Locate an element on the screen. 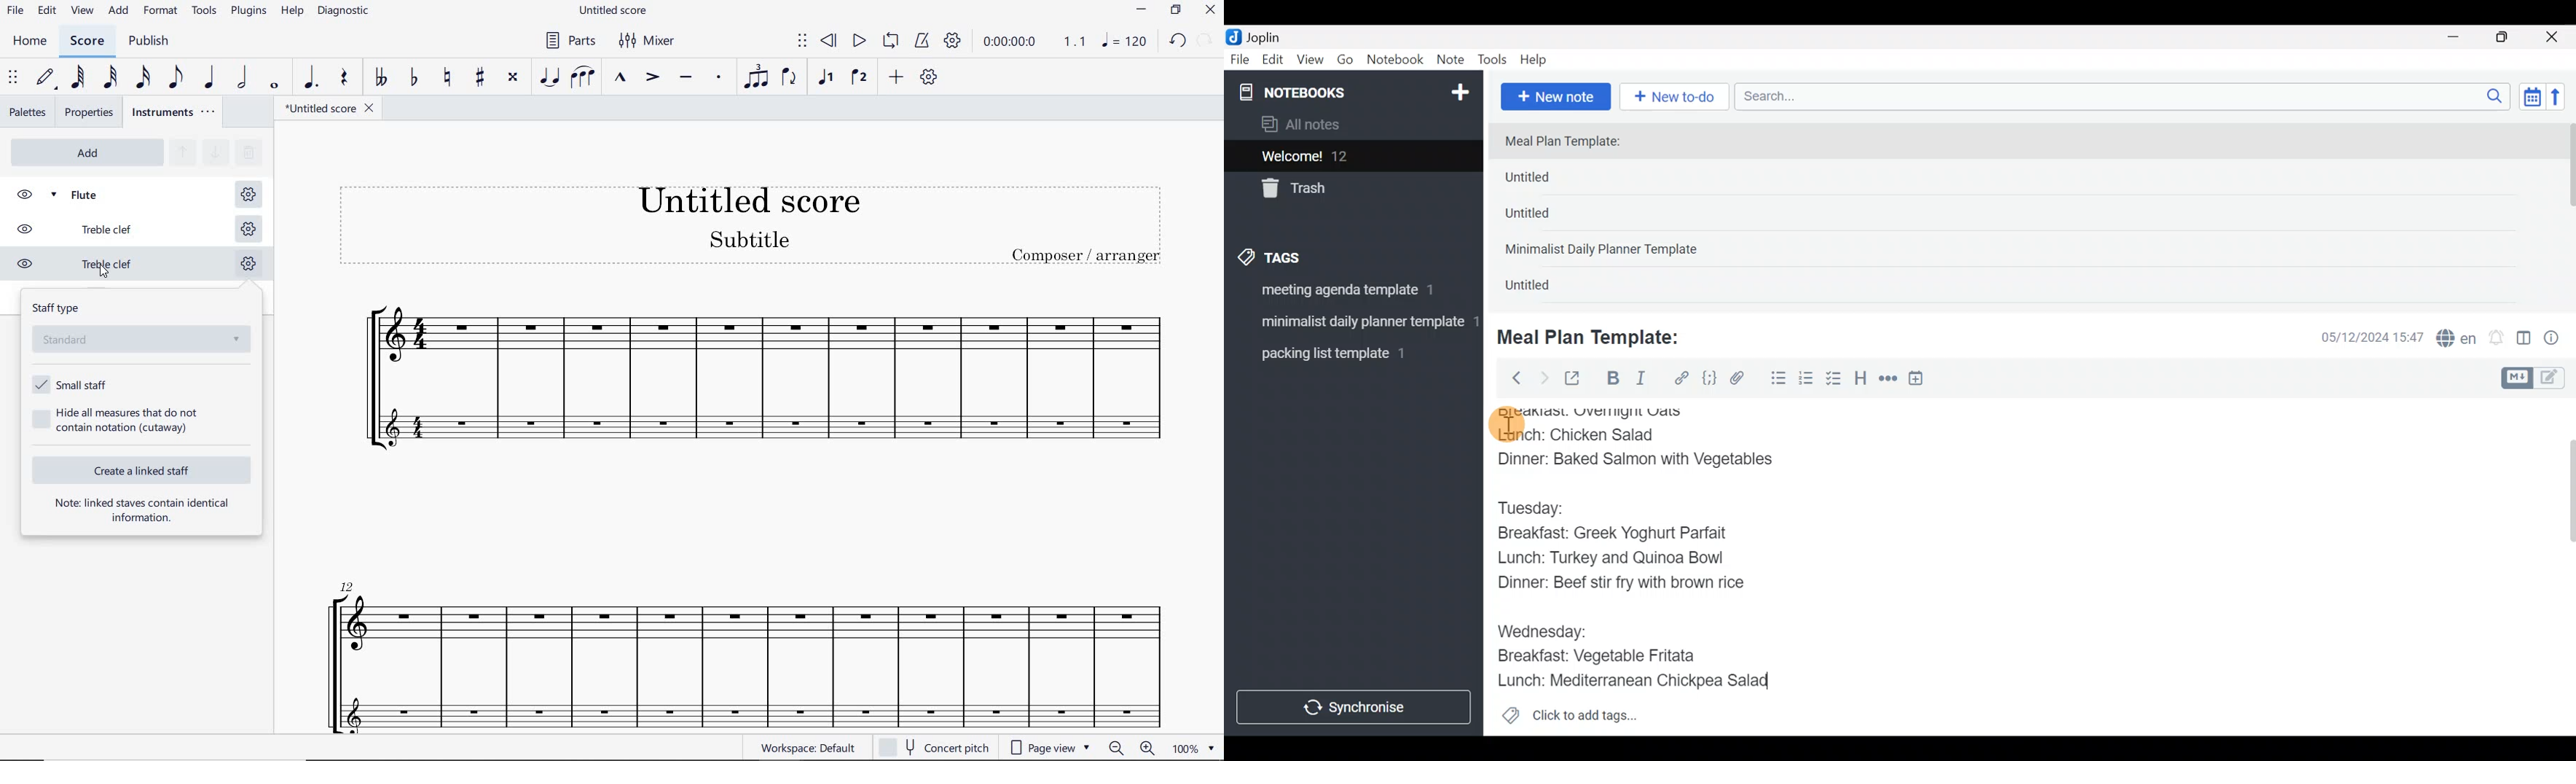  Tools is located at coordinates (1493, 61).